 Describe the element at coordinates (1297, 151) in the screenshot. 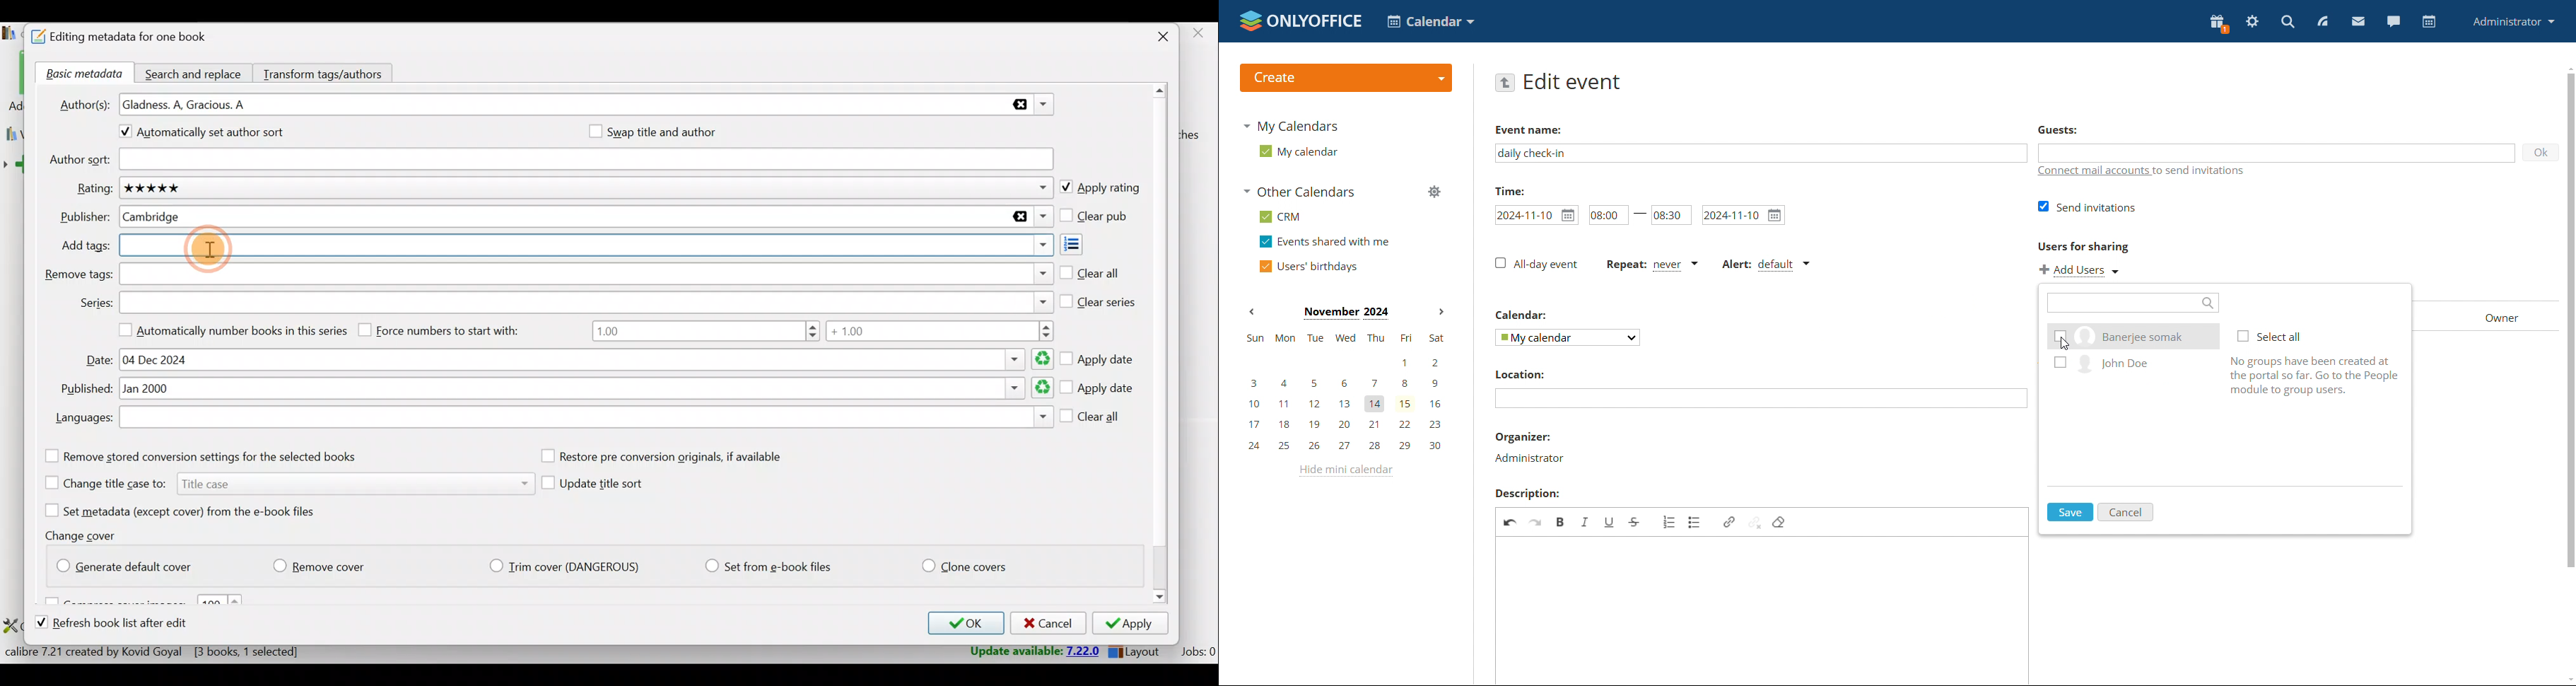

I see `my calendar` at that location.